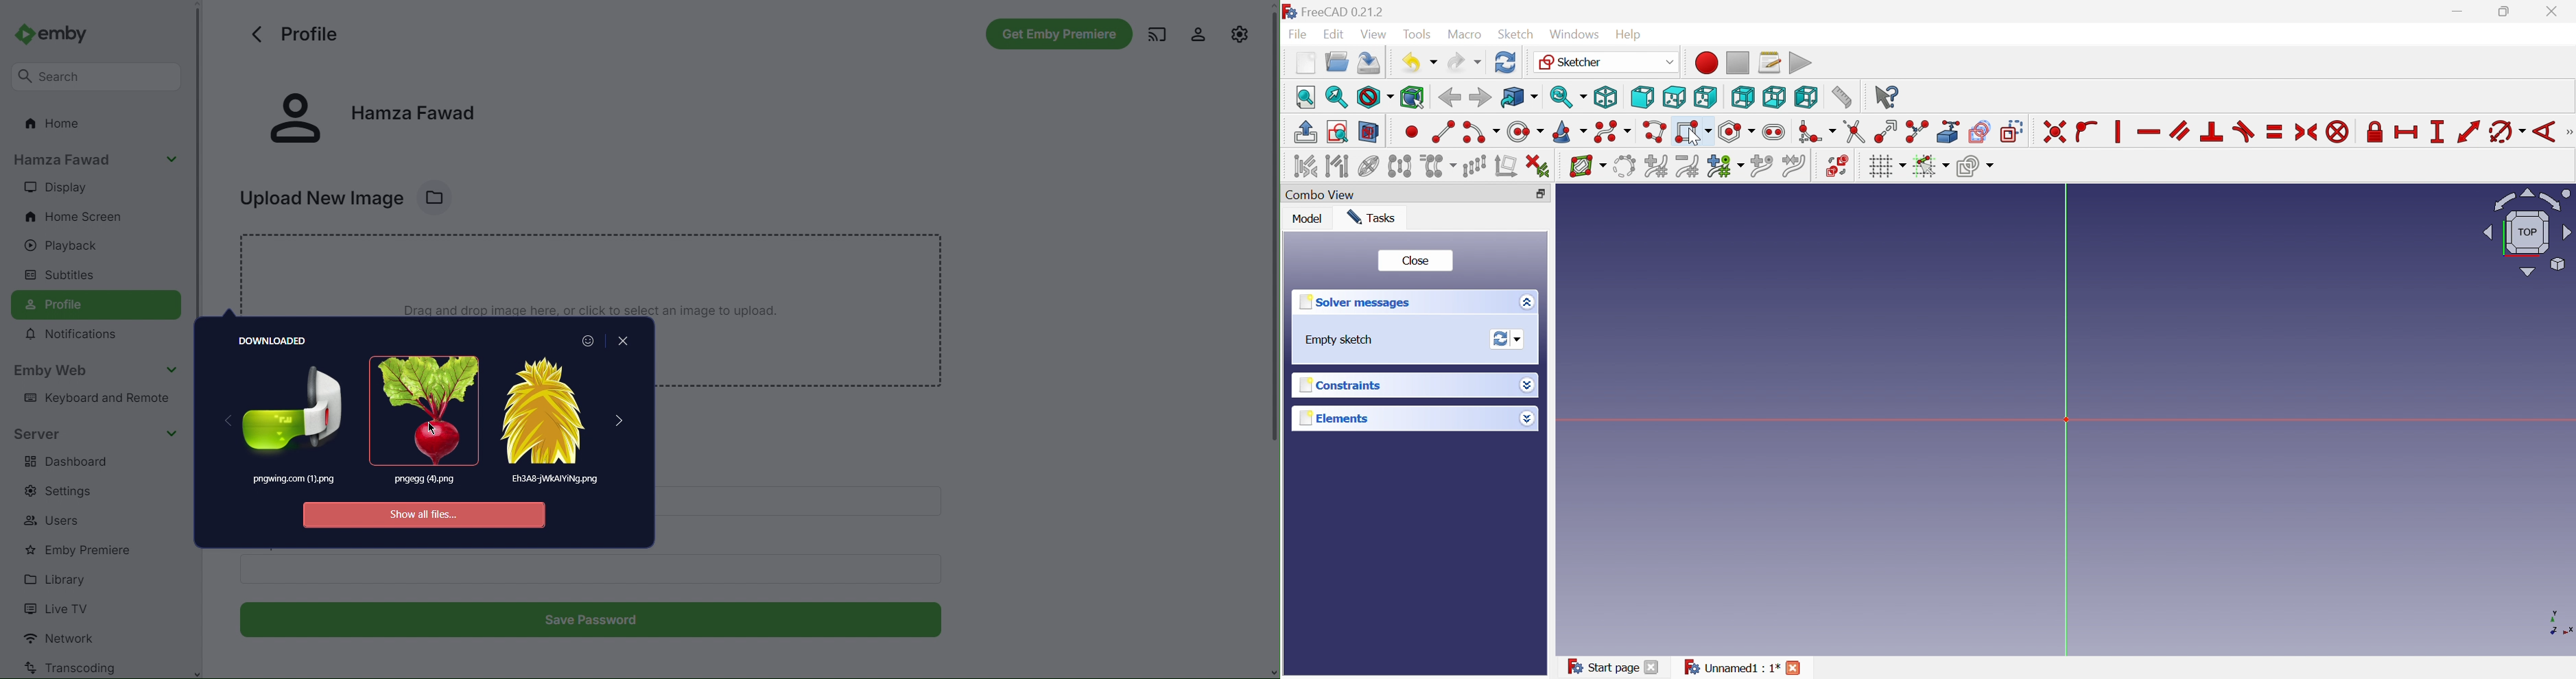 The width and height of the screenshot is (2576, 700). What do you see at coordinates (293, 34) in the screenshot?
I see `Profile` at bounding box center [293, 34].